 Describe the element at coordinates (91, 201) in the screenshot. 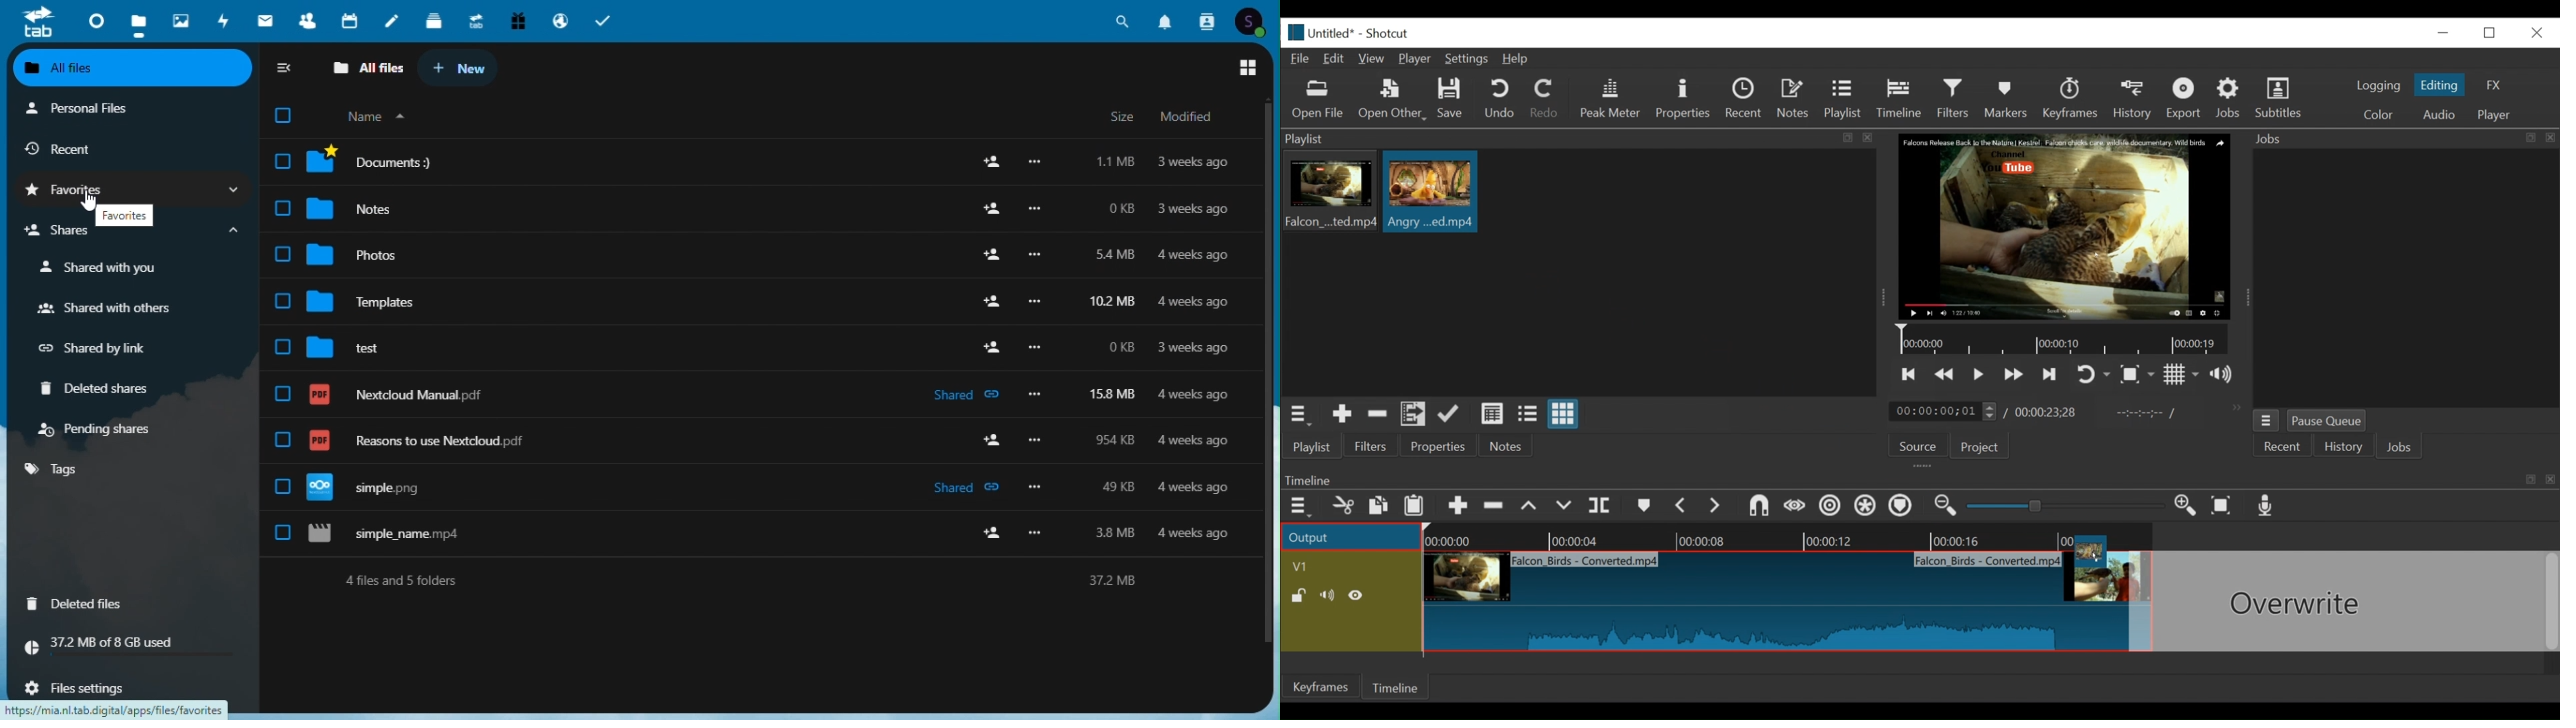

I see `` at that location.